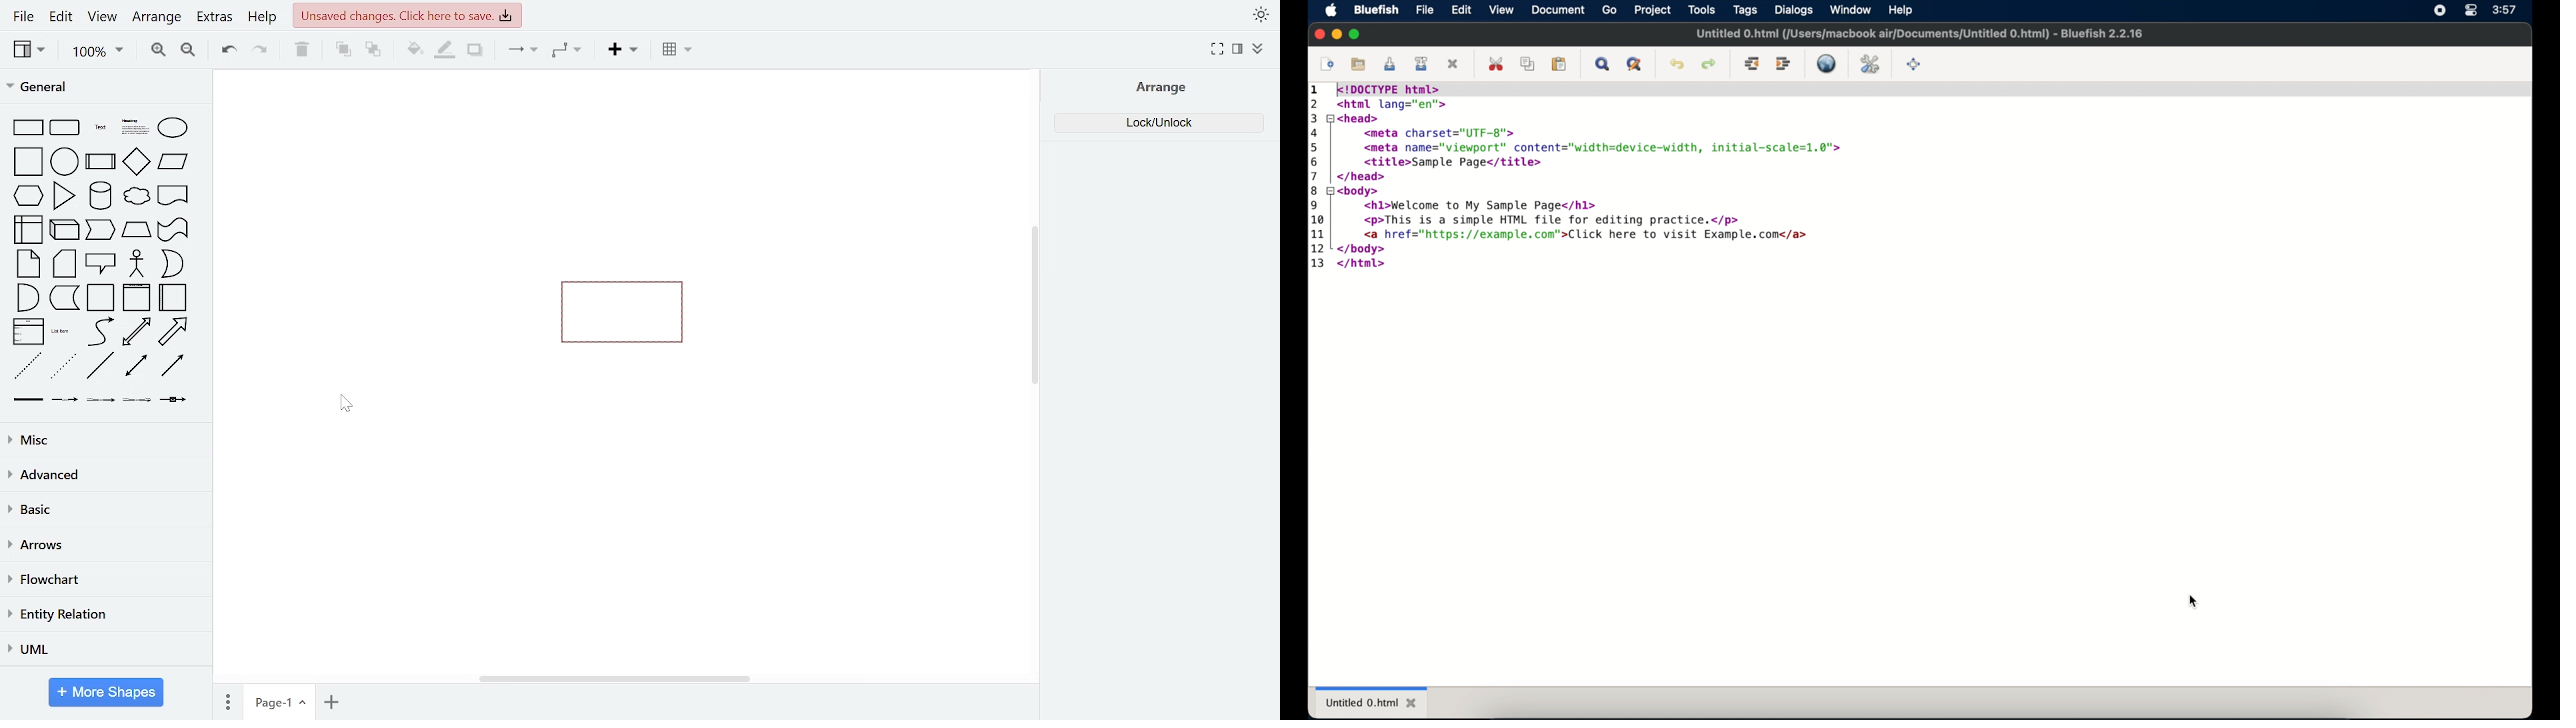 The image size is (2576, 728). I want to click on insert, so click(678, 51).